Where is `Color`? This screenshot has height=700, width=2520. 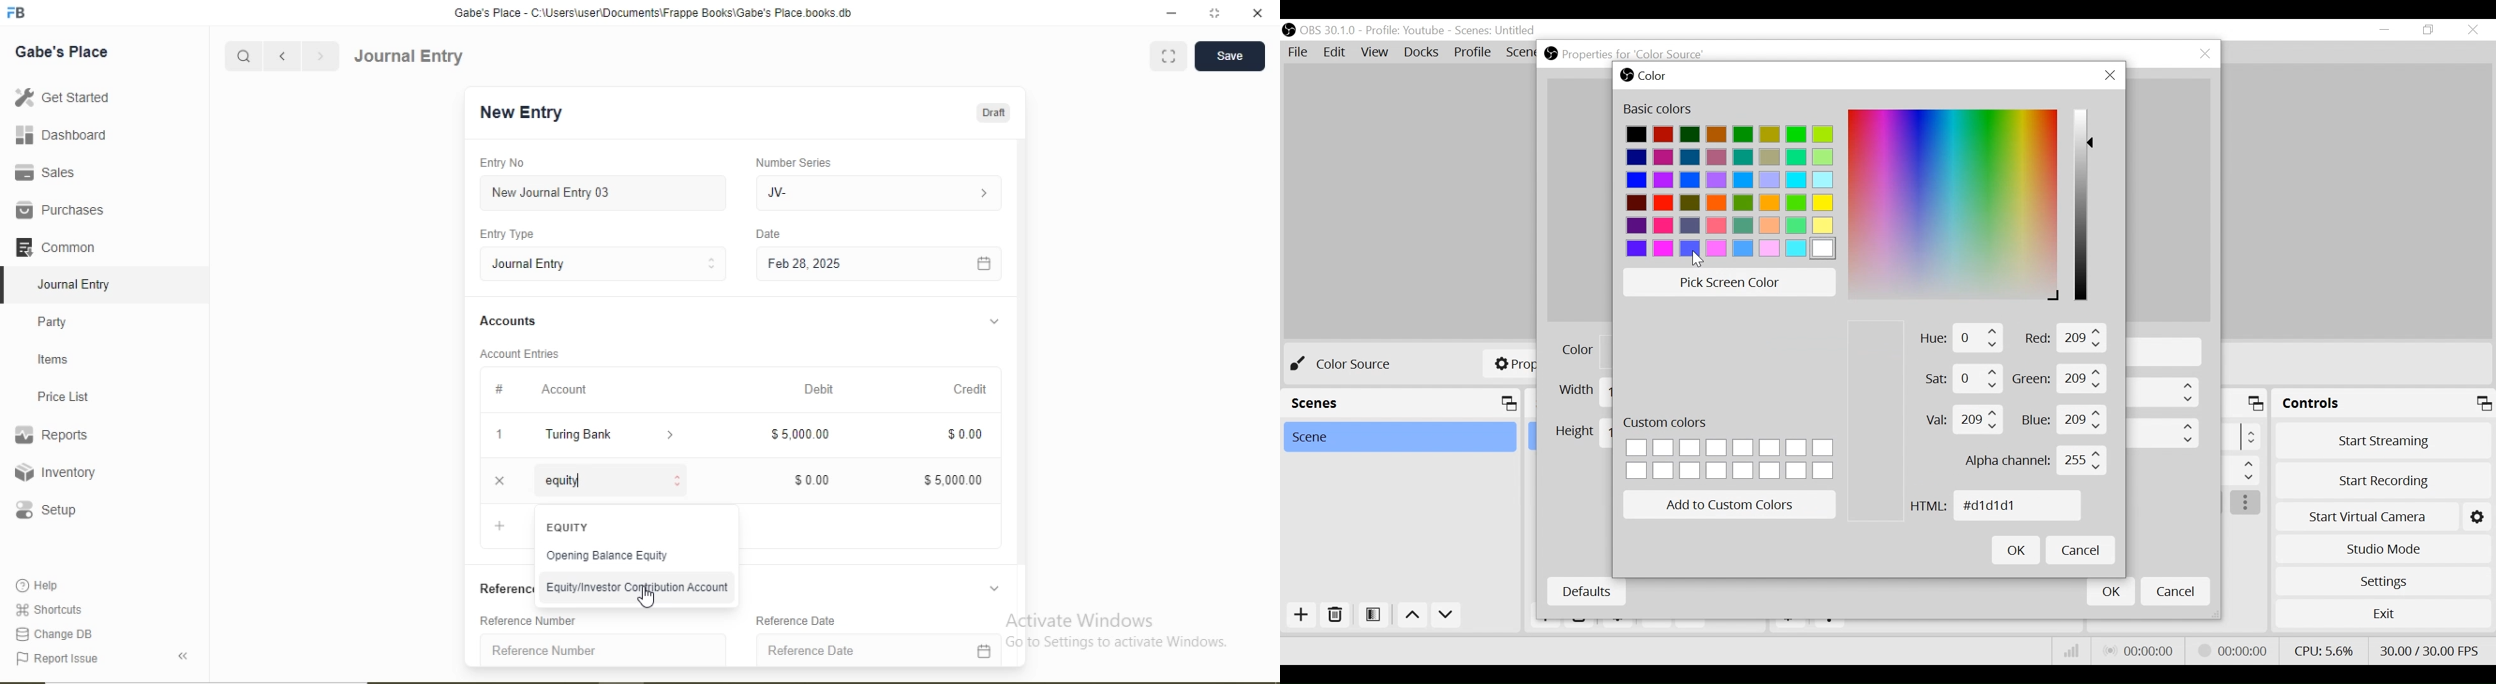 Color is located at coordinates (1657, 75).